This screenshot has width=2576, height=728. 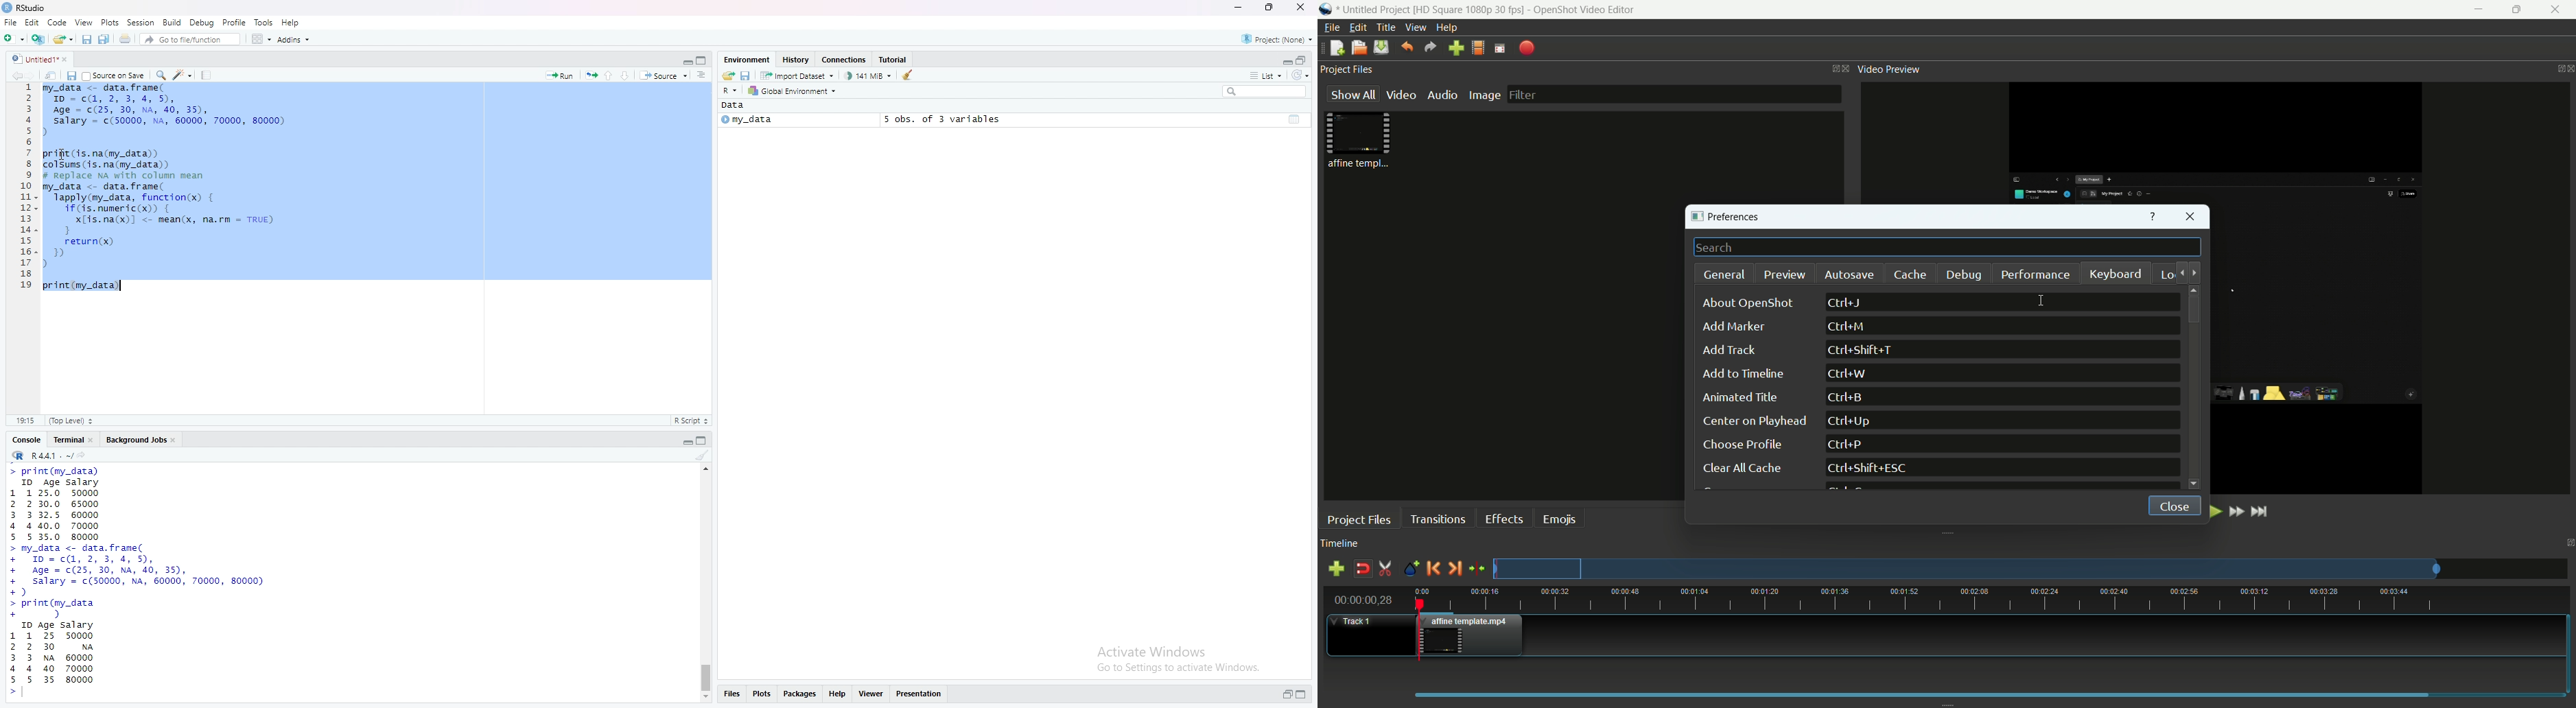 I want to click on go back, so click(x=14, y=75).